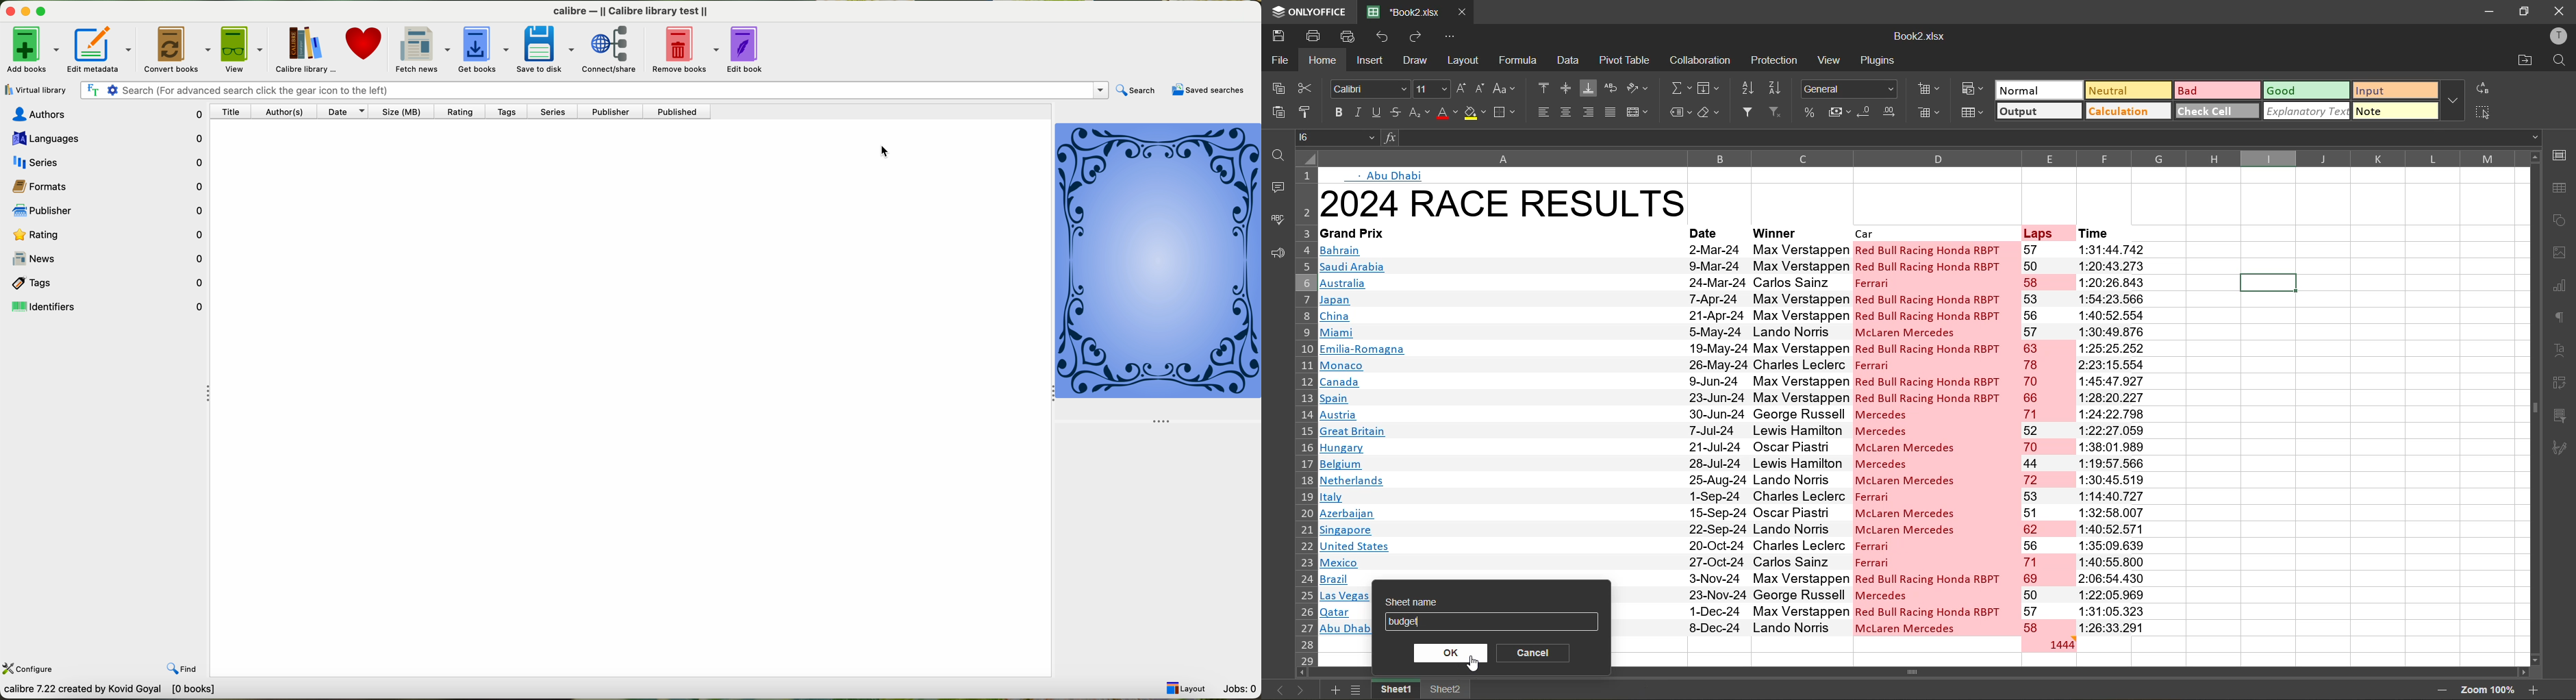  I want to click on copy, so click(1281, 89).